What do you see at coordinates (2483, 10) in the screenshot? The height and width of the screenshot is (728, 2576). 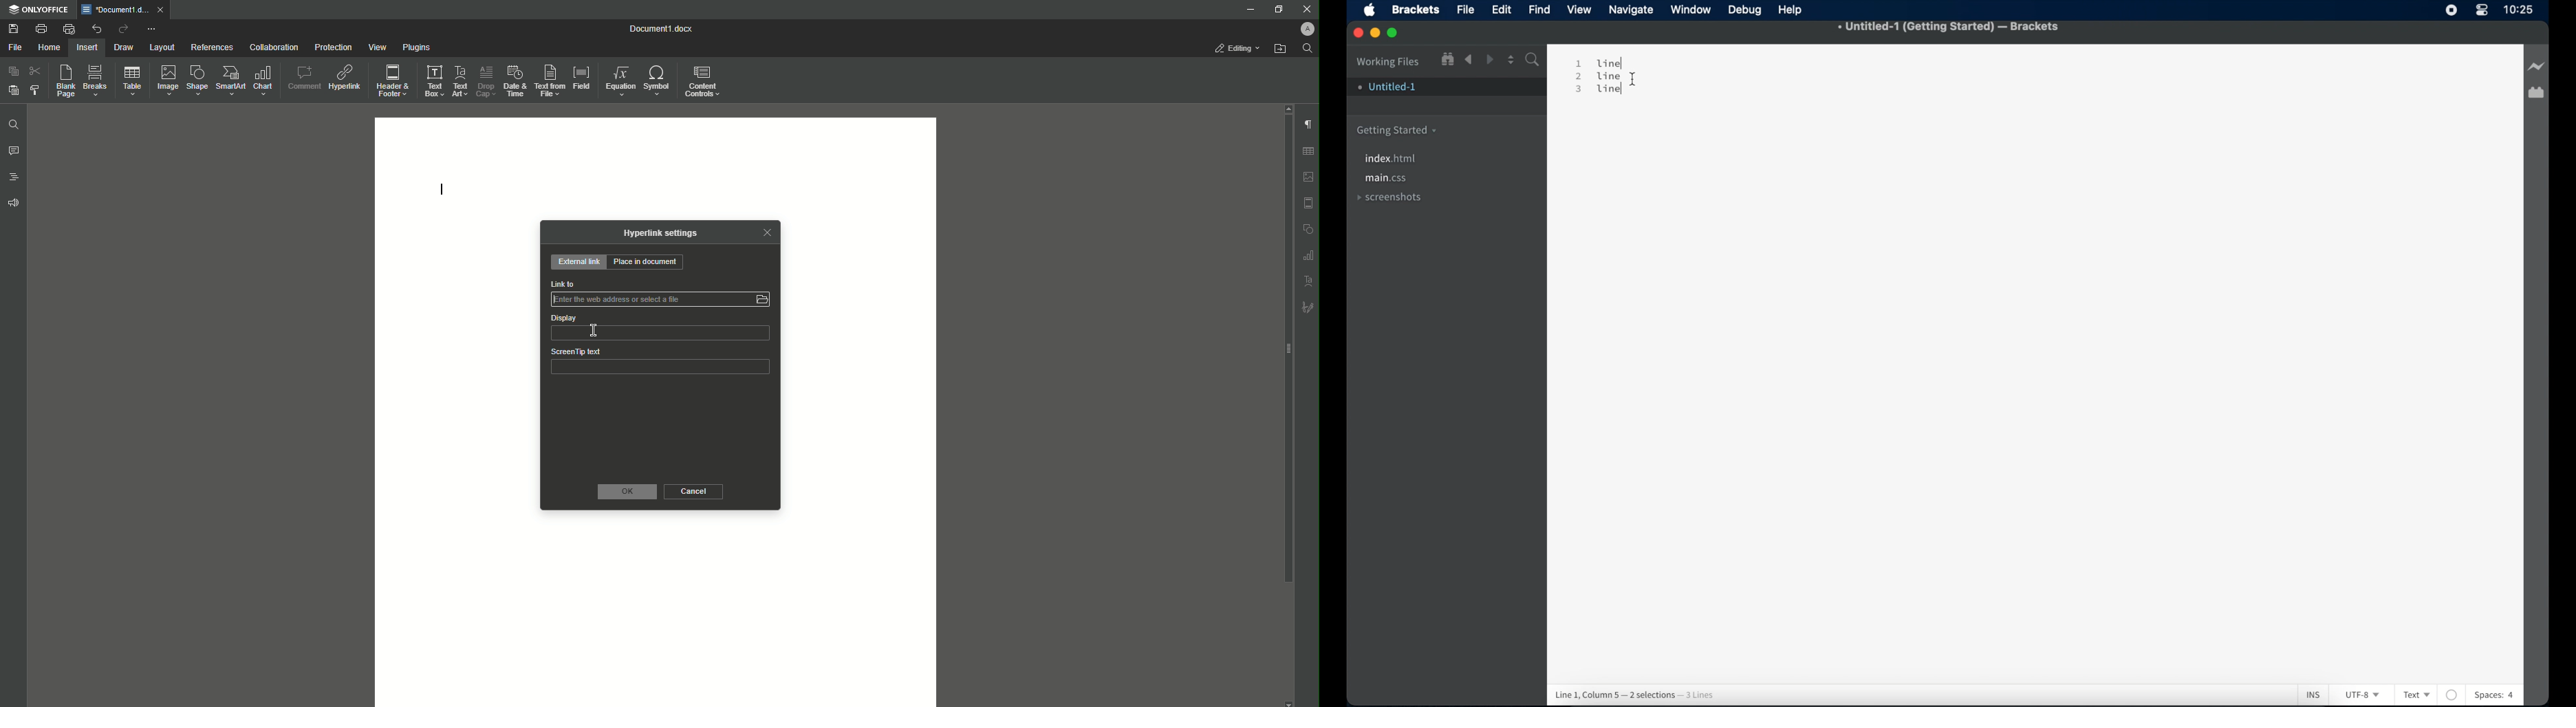 I see `control center` at bounding box center [2483, 10].